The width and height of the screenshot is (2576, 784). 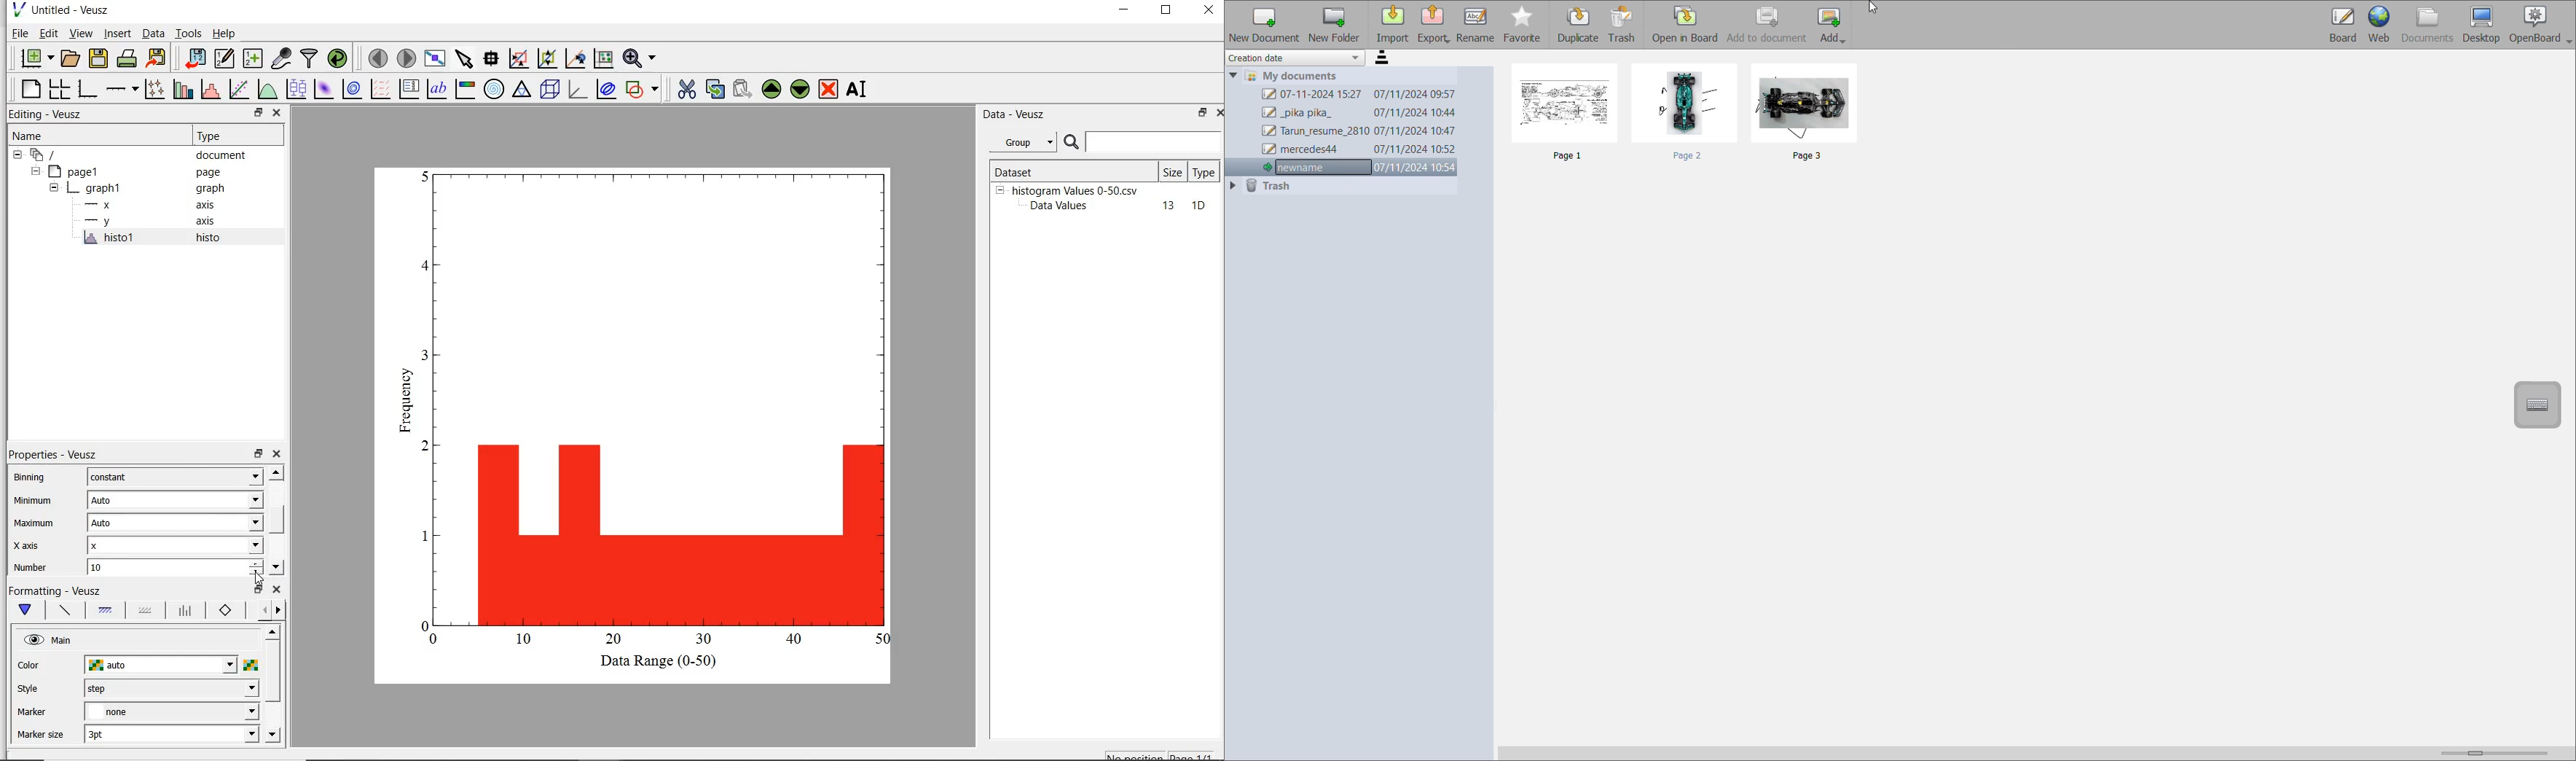 I want to click on filter data, so click(x=310, y=58).